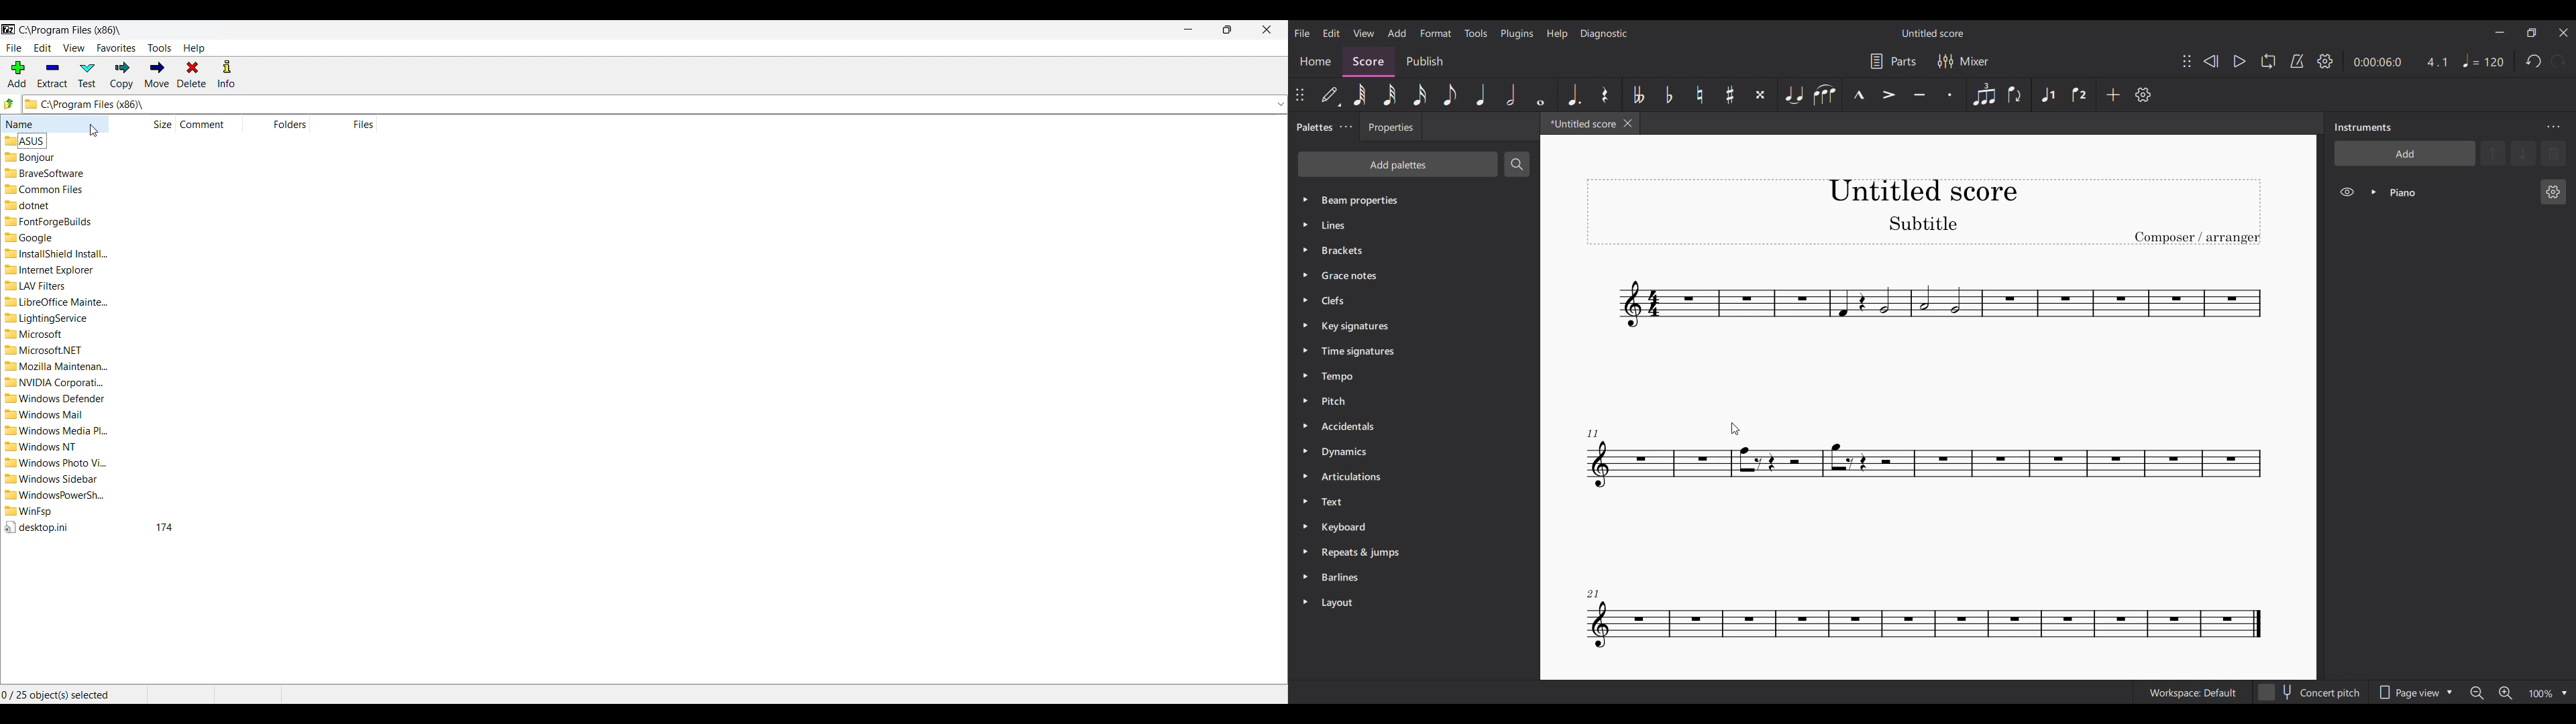  What do you see at coordinates (30, 205) in the screenshot?
I see `dotnet` at bounding box center [30, 205].